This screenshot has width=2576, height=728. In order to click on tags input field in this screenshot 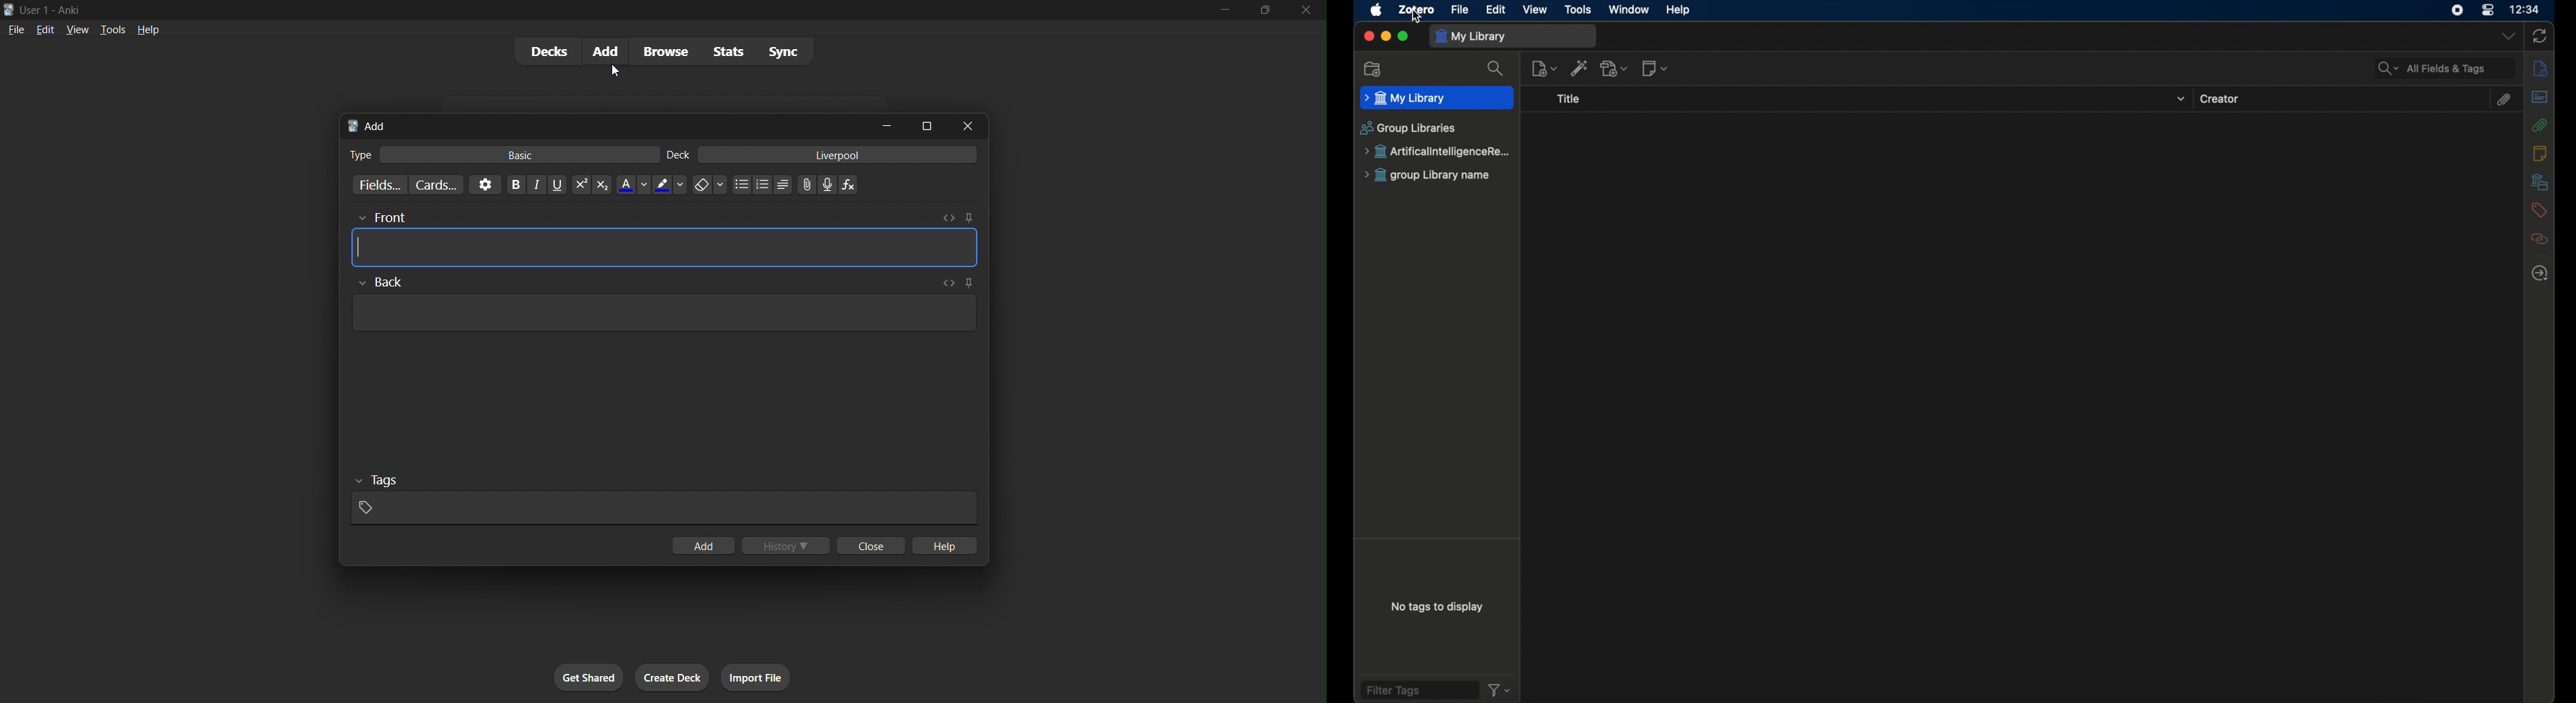, I will do `click(666, 499)`.